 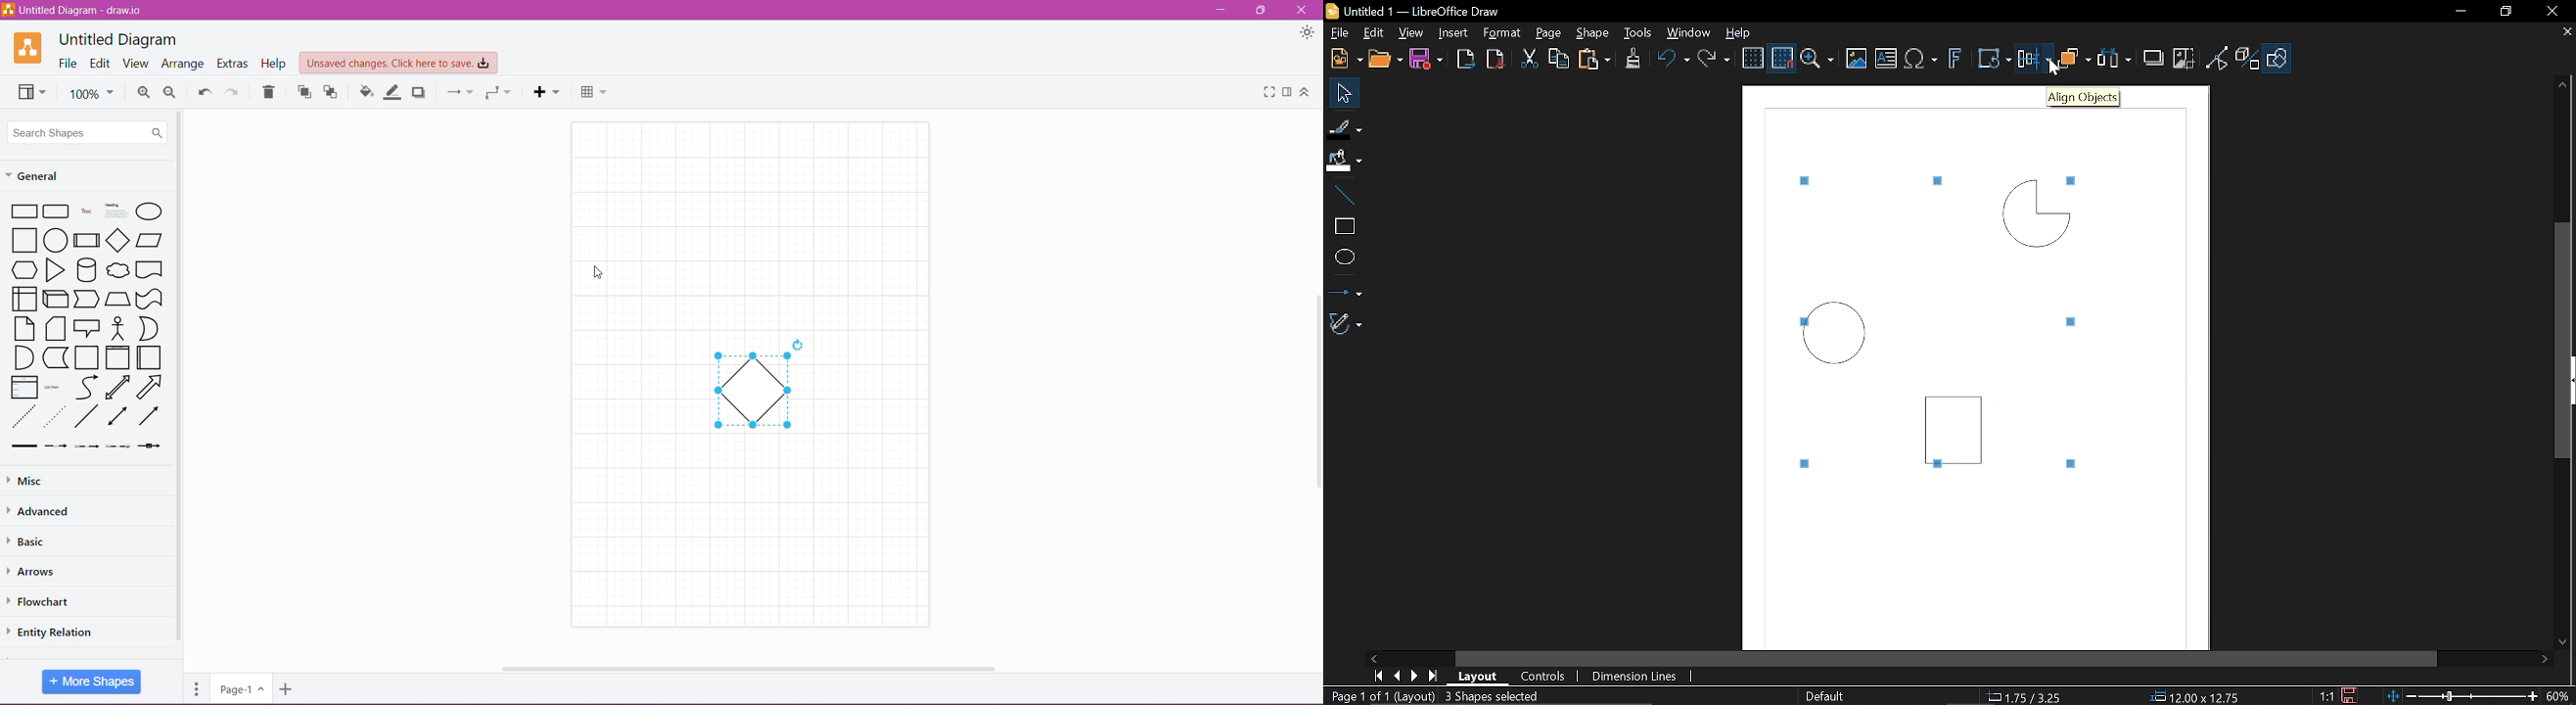 I want to click on page 1of 1 (Layout), so click(x=1382, y=695).